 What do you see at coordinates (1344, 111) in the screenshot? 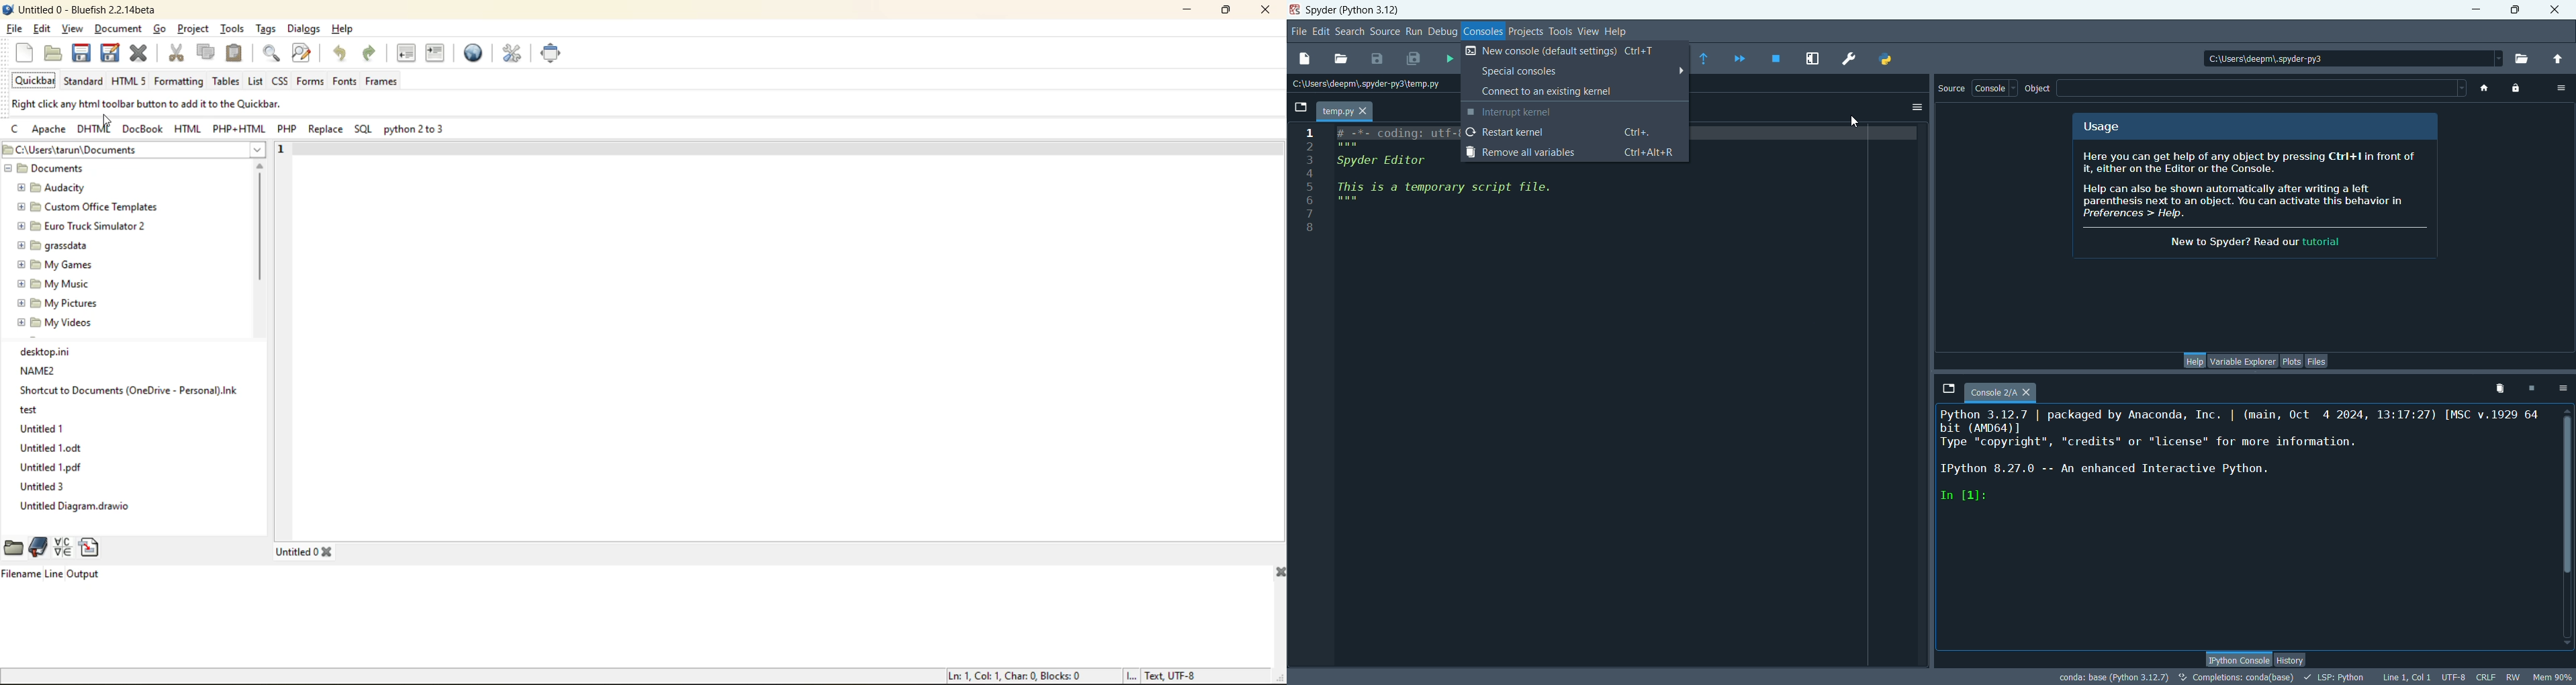
I see `temp.py` at bounding box center [1344, 111].